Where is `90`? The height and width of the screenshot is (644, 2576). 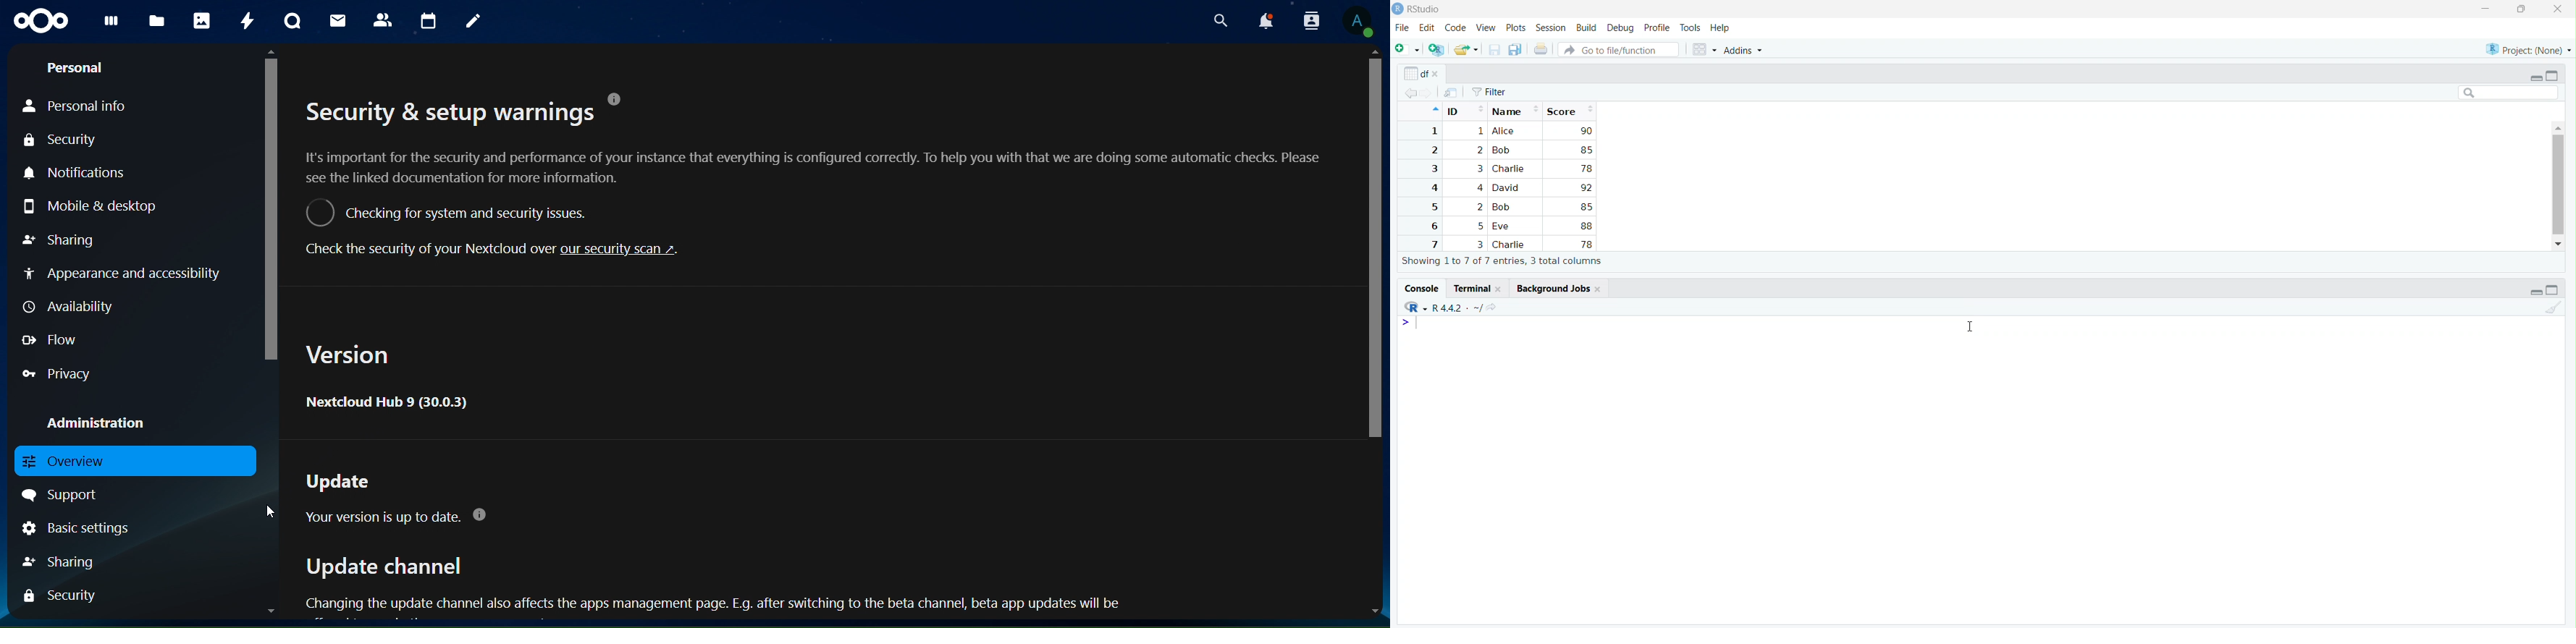
90 is located at coordinates (1586, 130).